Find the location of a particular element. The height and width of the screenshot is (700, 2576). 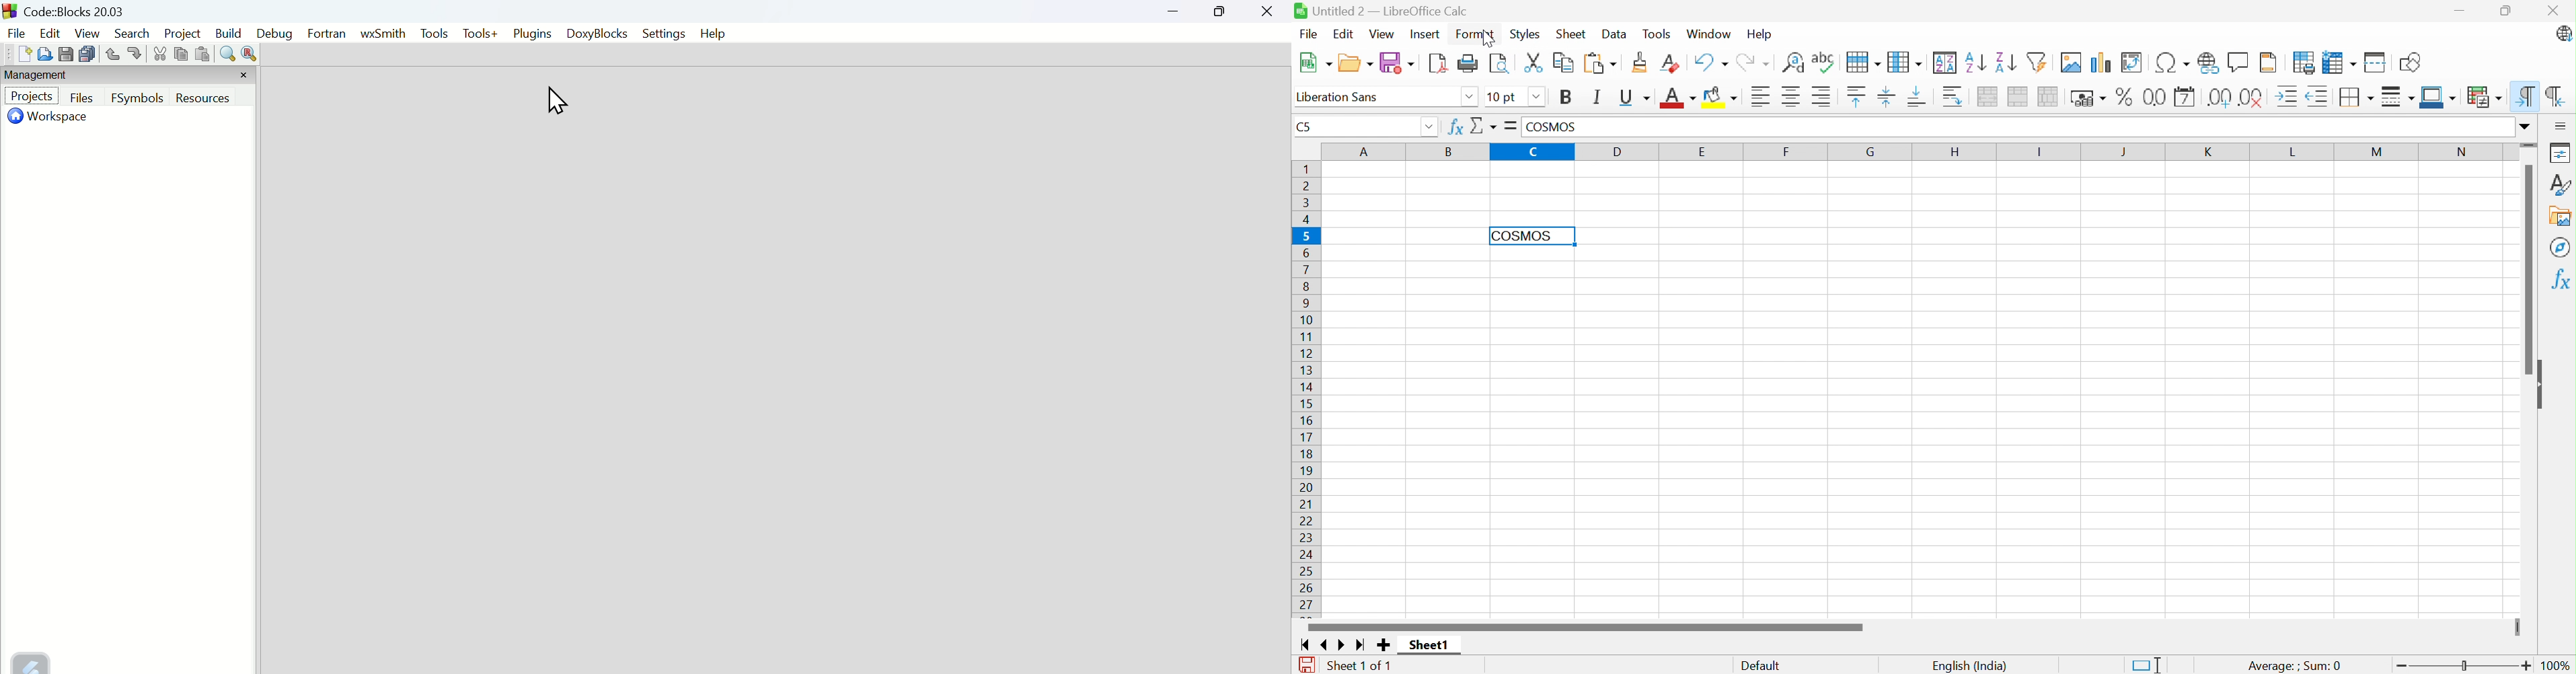

Column is located at coordinates (1907, 61).